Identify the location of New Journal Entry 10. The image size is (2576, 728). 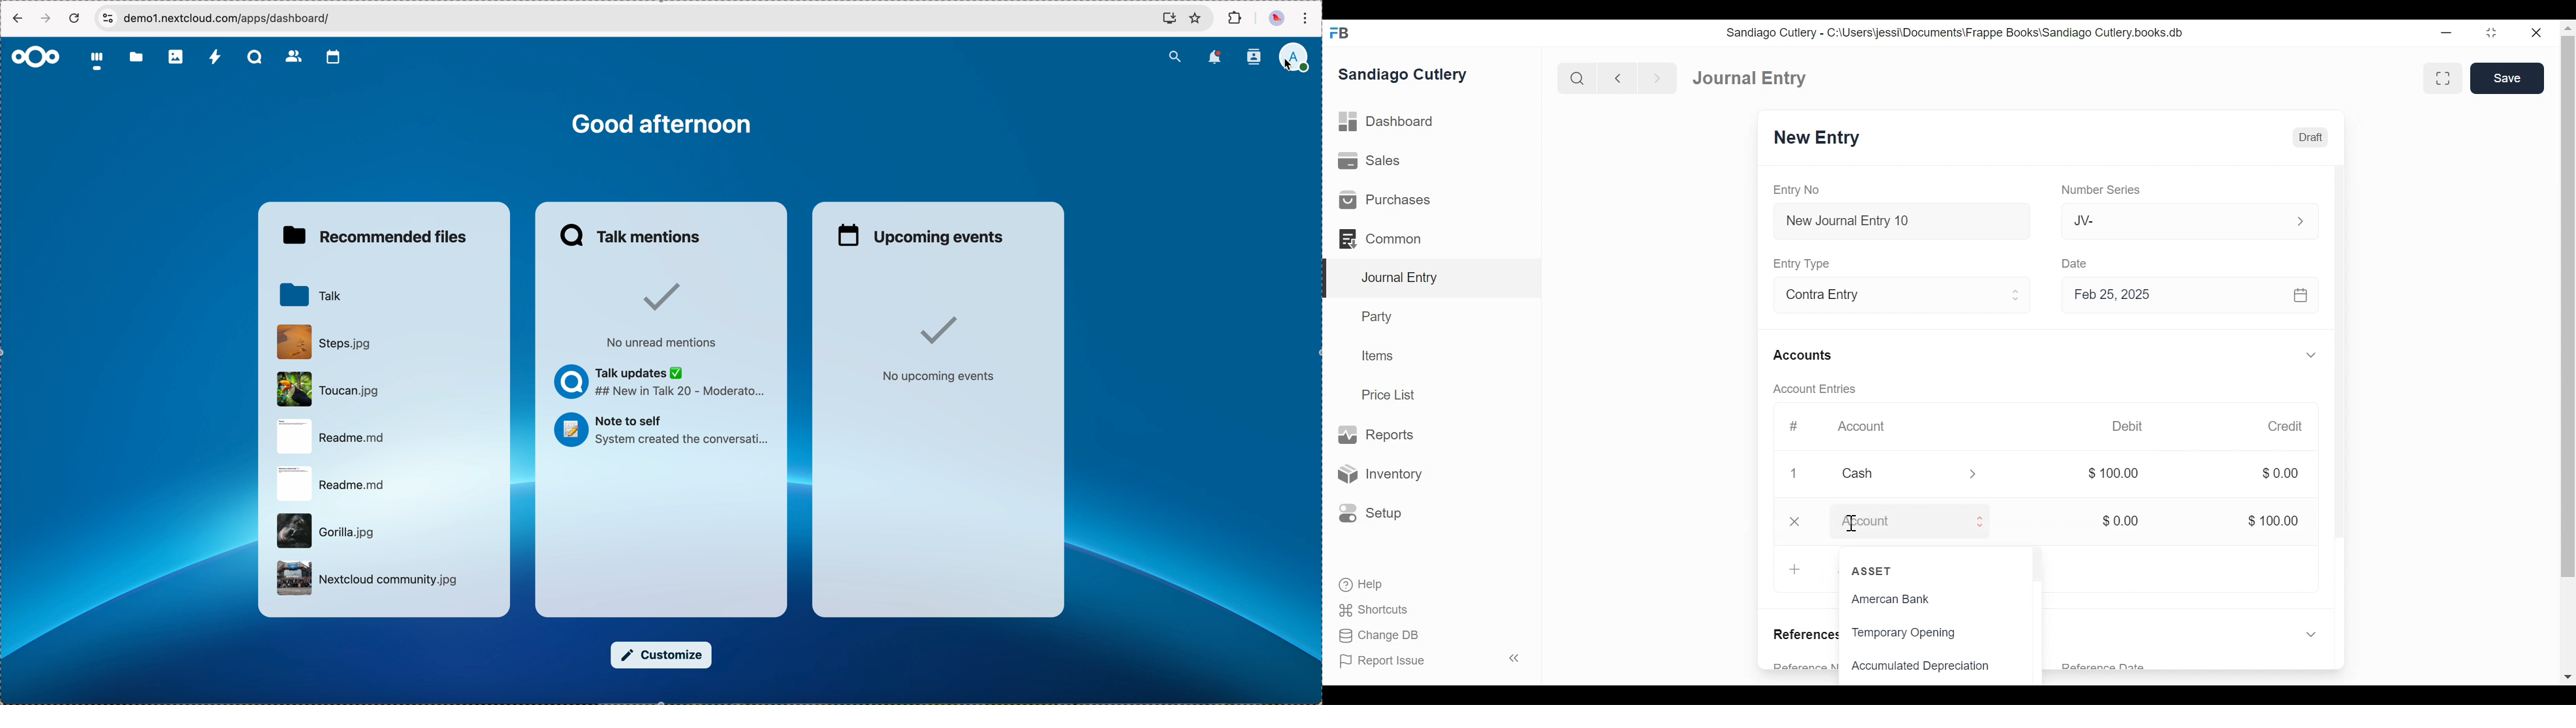
(1903, 221).